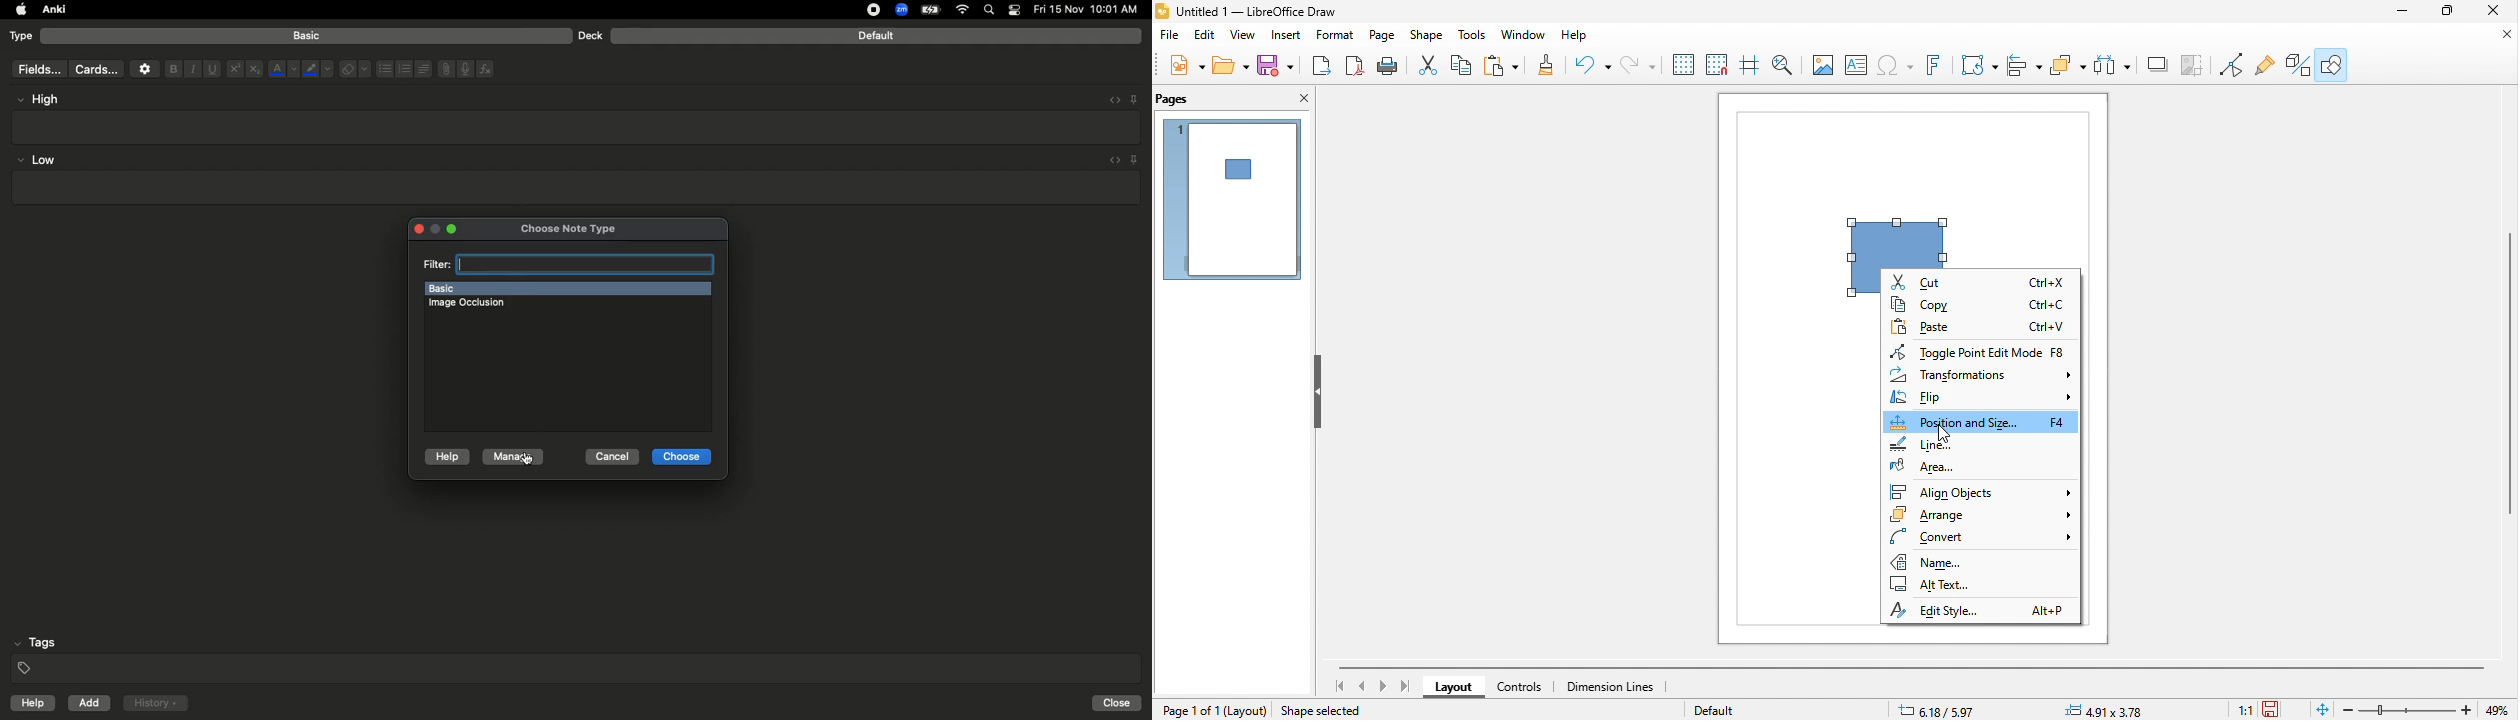 The height and width of the screenshot is (728, 2520). What do you see at coordinates (172, 68) in the screenshot?
I see `Bold` at bounding box center [172, 68].